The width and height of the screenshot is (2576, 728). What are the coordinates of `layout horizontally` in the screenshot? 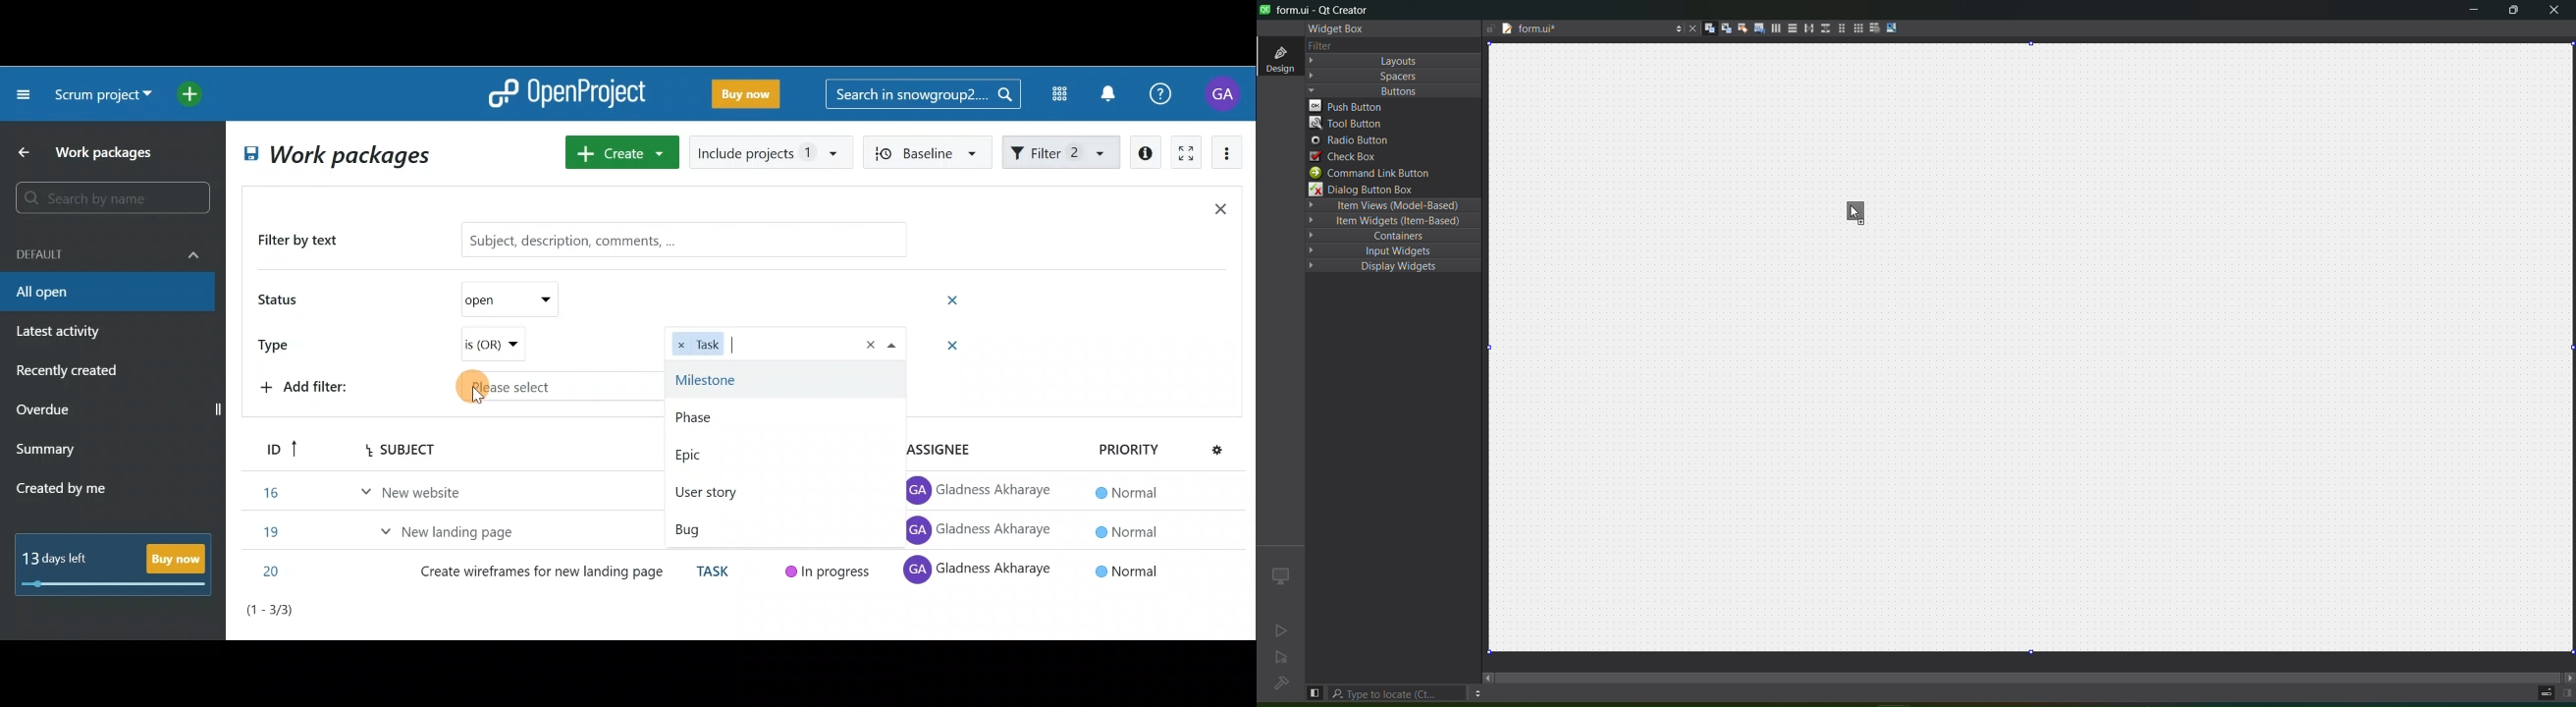 It's located at (1775, 28).